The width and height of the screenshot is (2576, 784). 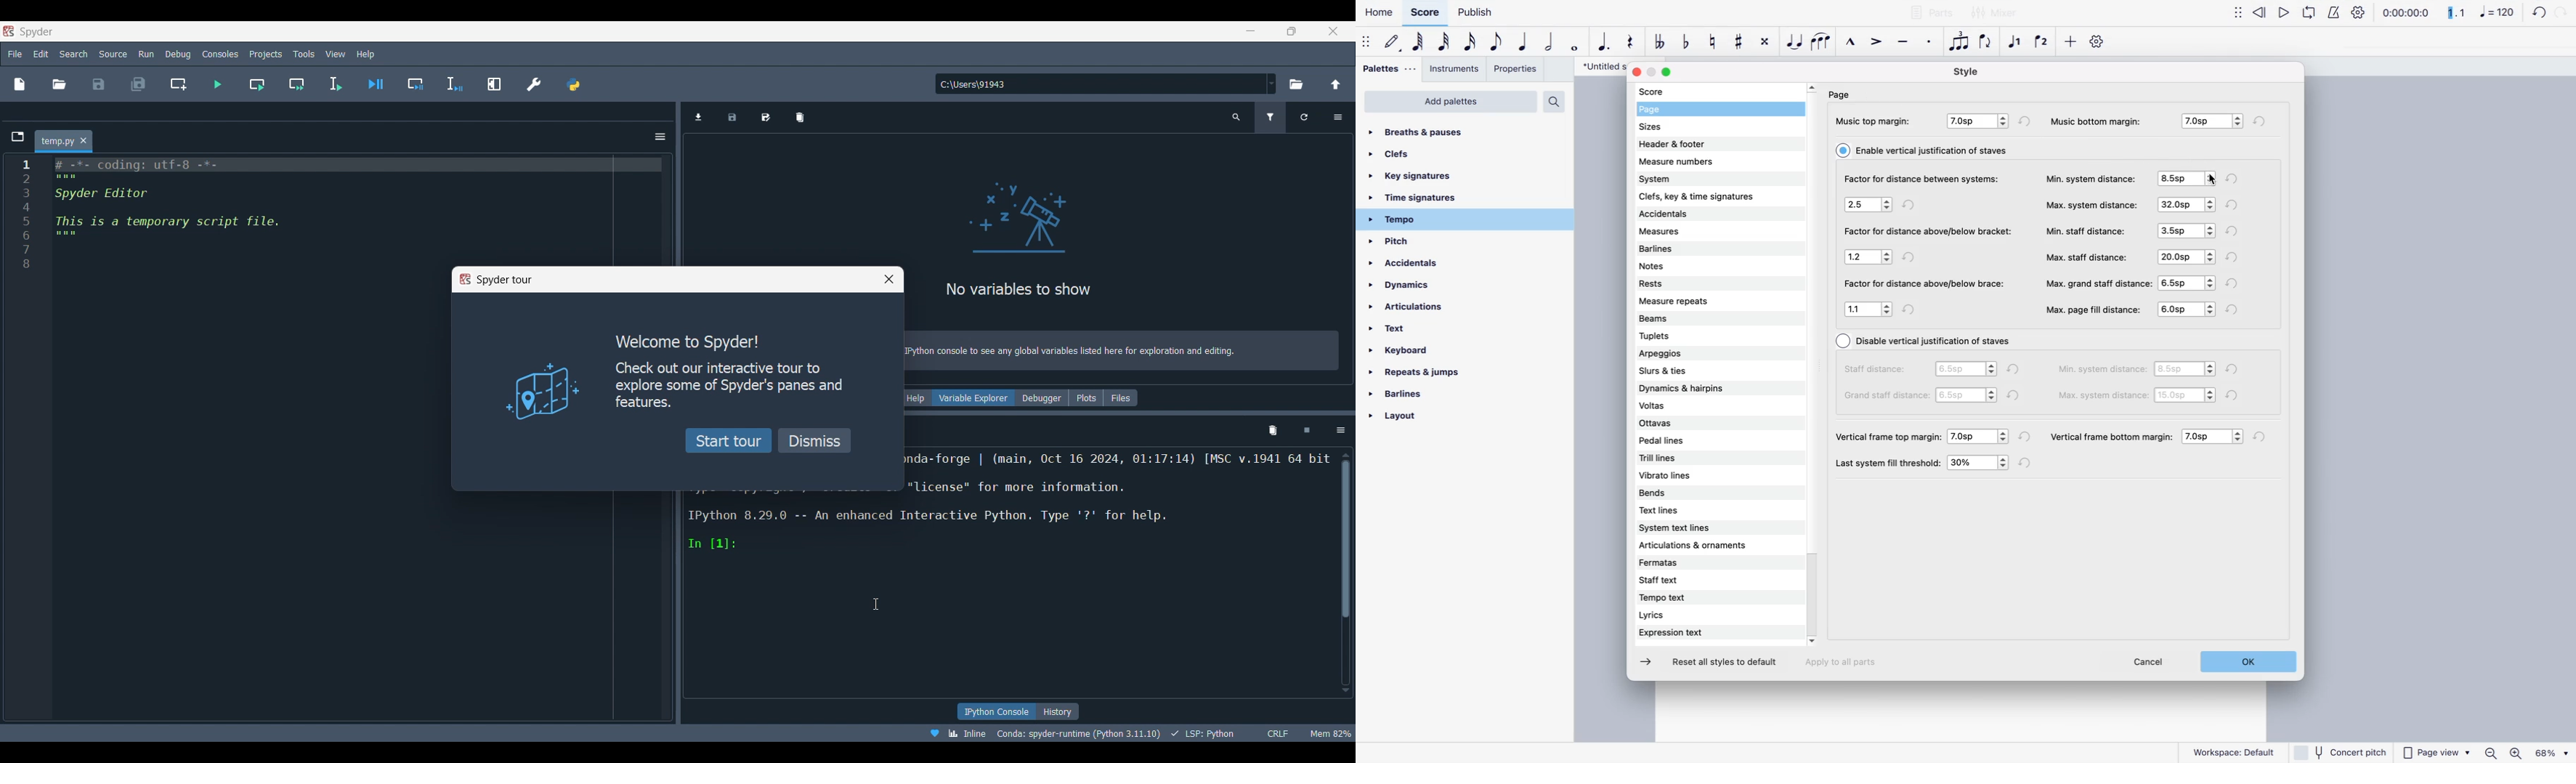 I want to click on music bottom margin, so click(x=2102, y=119).